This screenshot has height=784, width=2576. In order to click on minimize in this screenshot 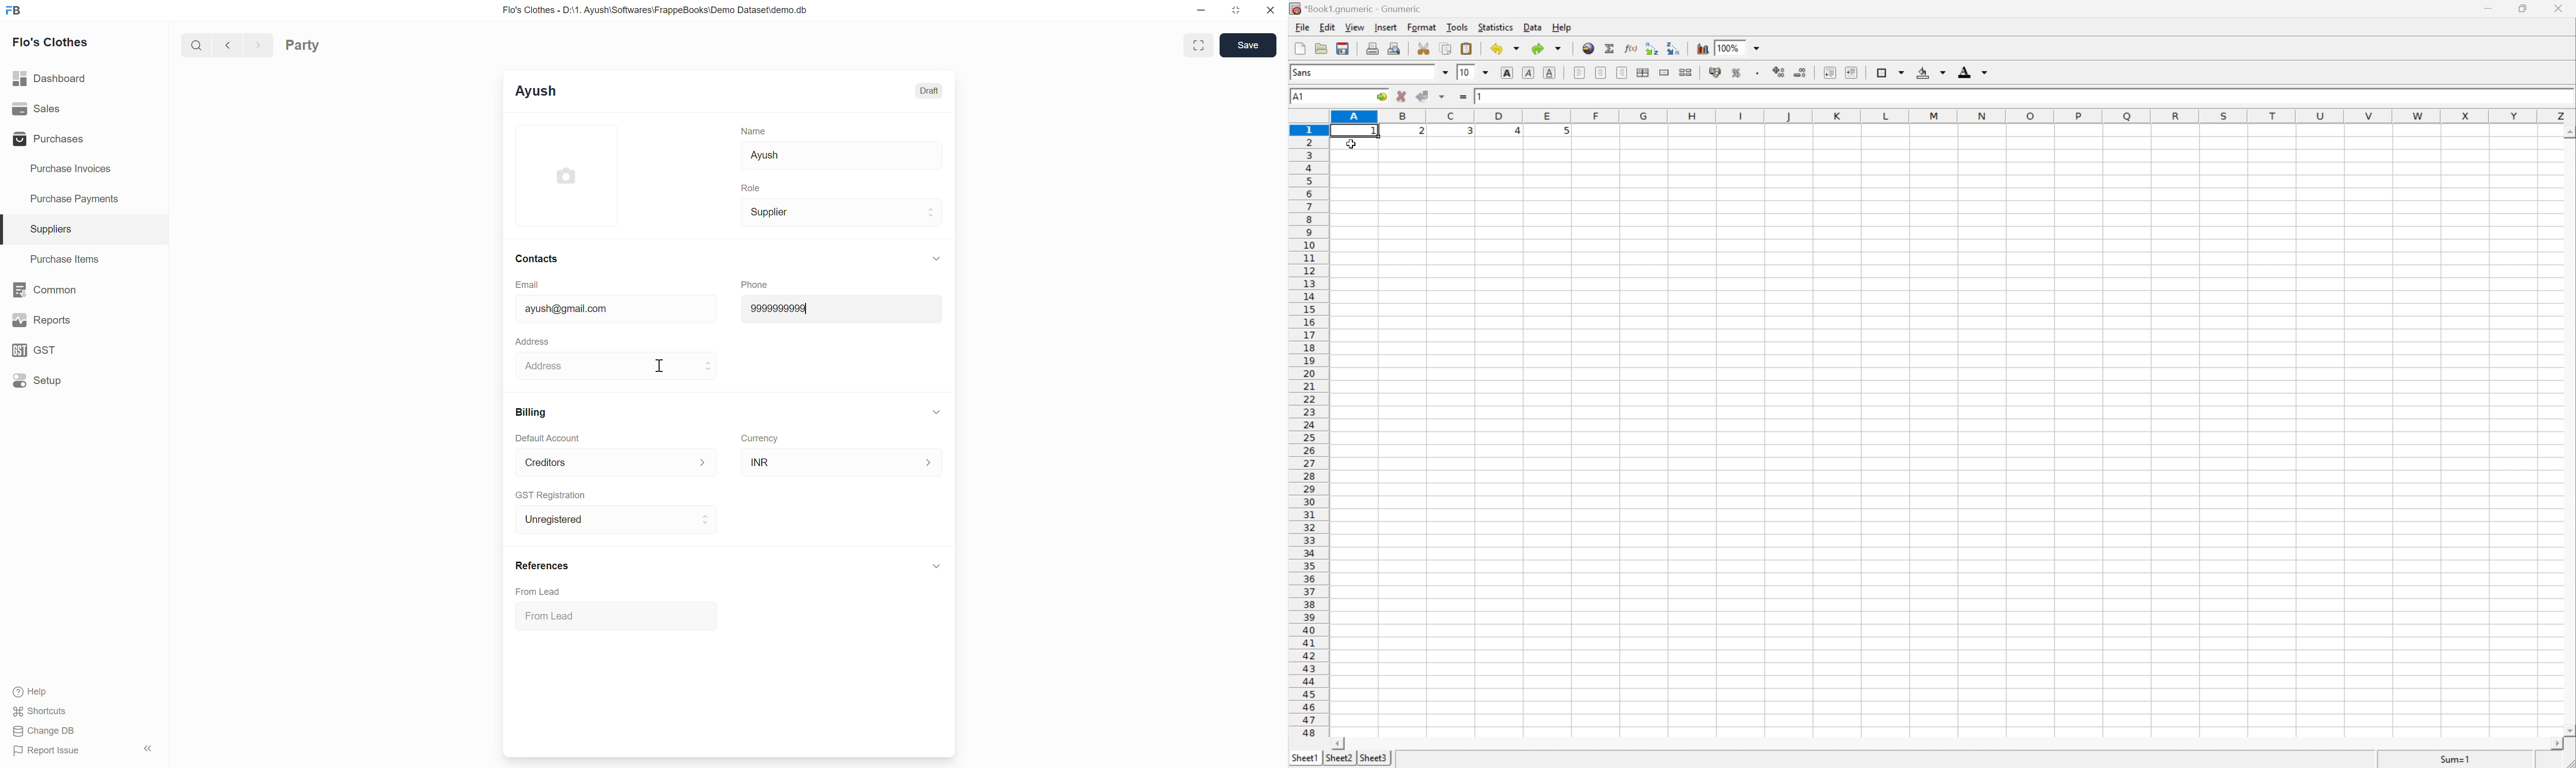, I will do `click(2492, 9)`.